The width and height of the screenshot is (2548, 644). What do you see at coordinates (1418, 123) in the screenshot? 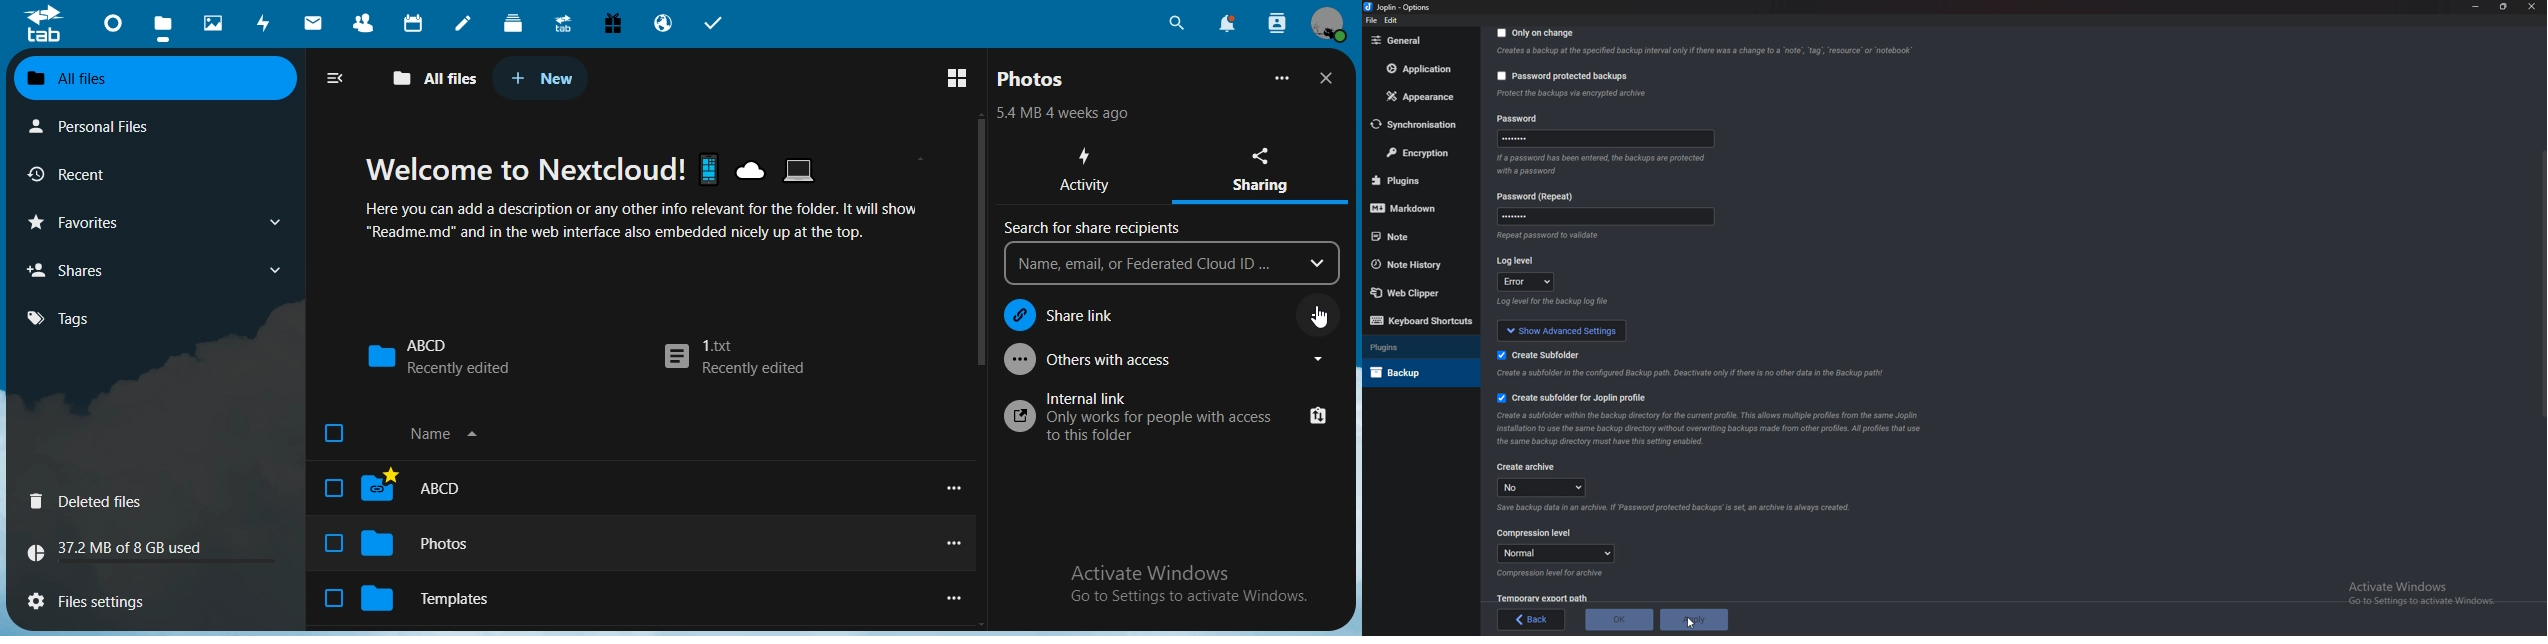
I see `Synchronization` at bounding box center [1418, 123].